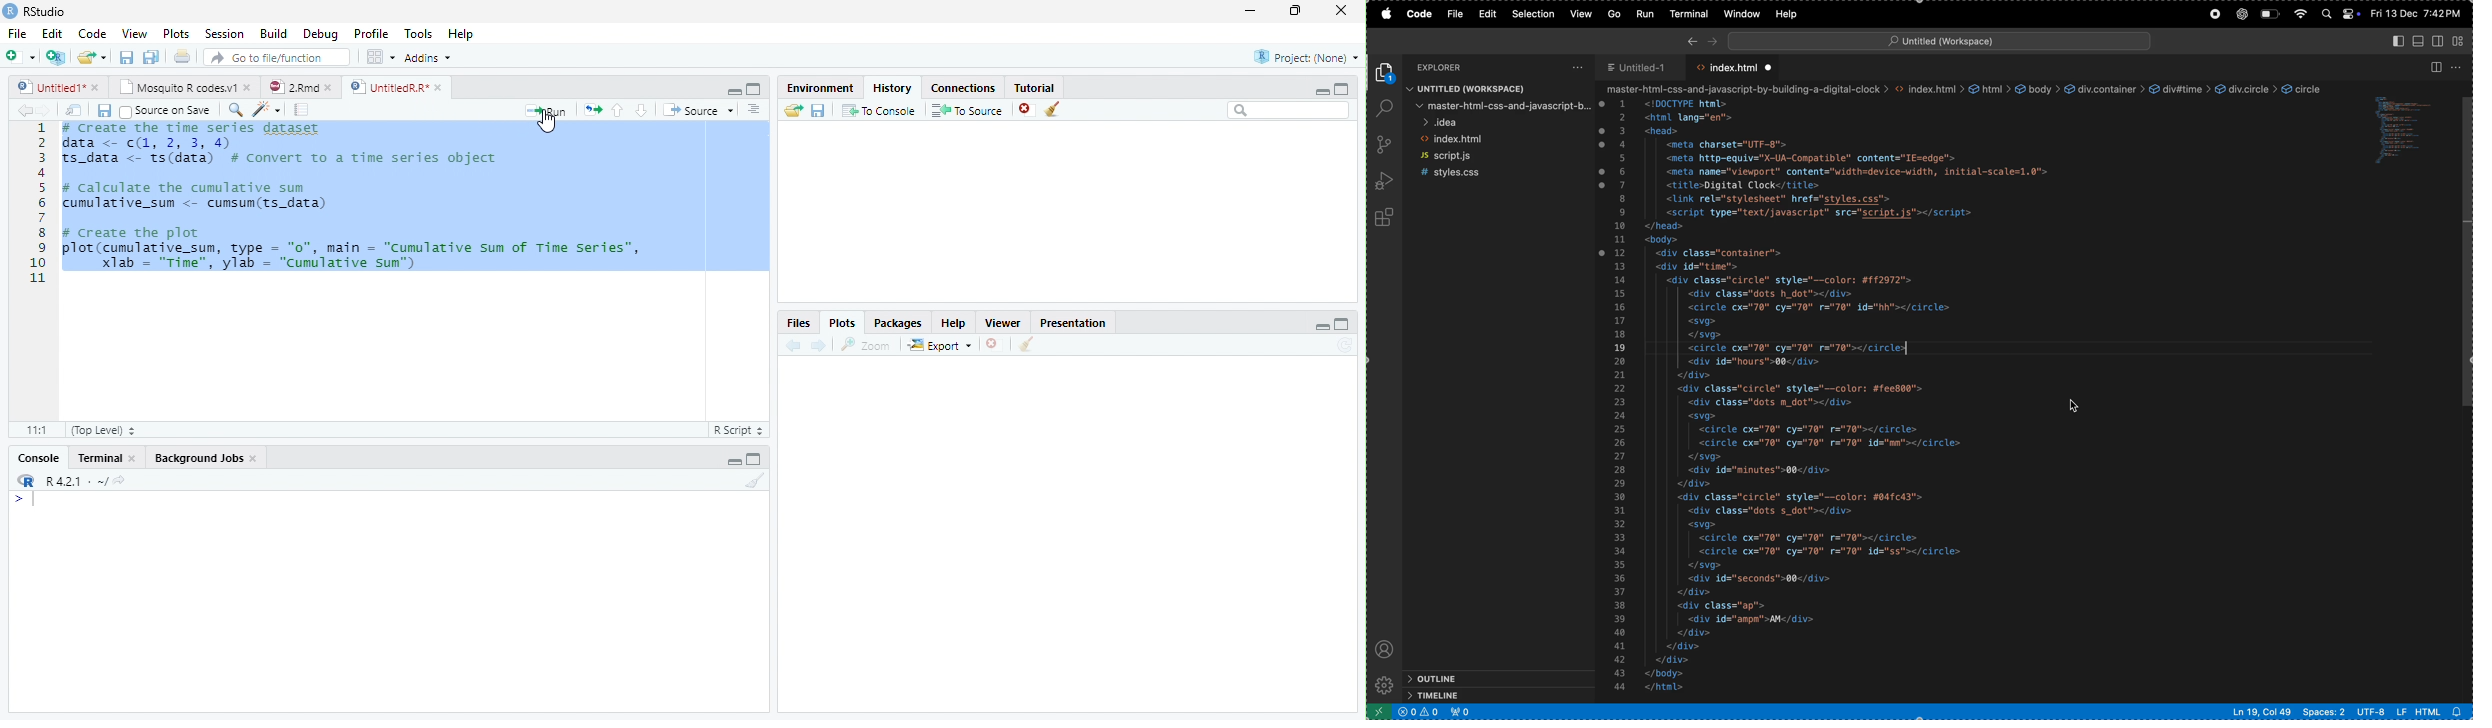 The width and height of the screenshot is (2492, 728). Describe the element at coordinates (104, 431) in the screenshot. I see `Top level` at that location.